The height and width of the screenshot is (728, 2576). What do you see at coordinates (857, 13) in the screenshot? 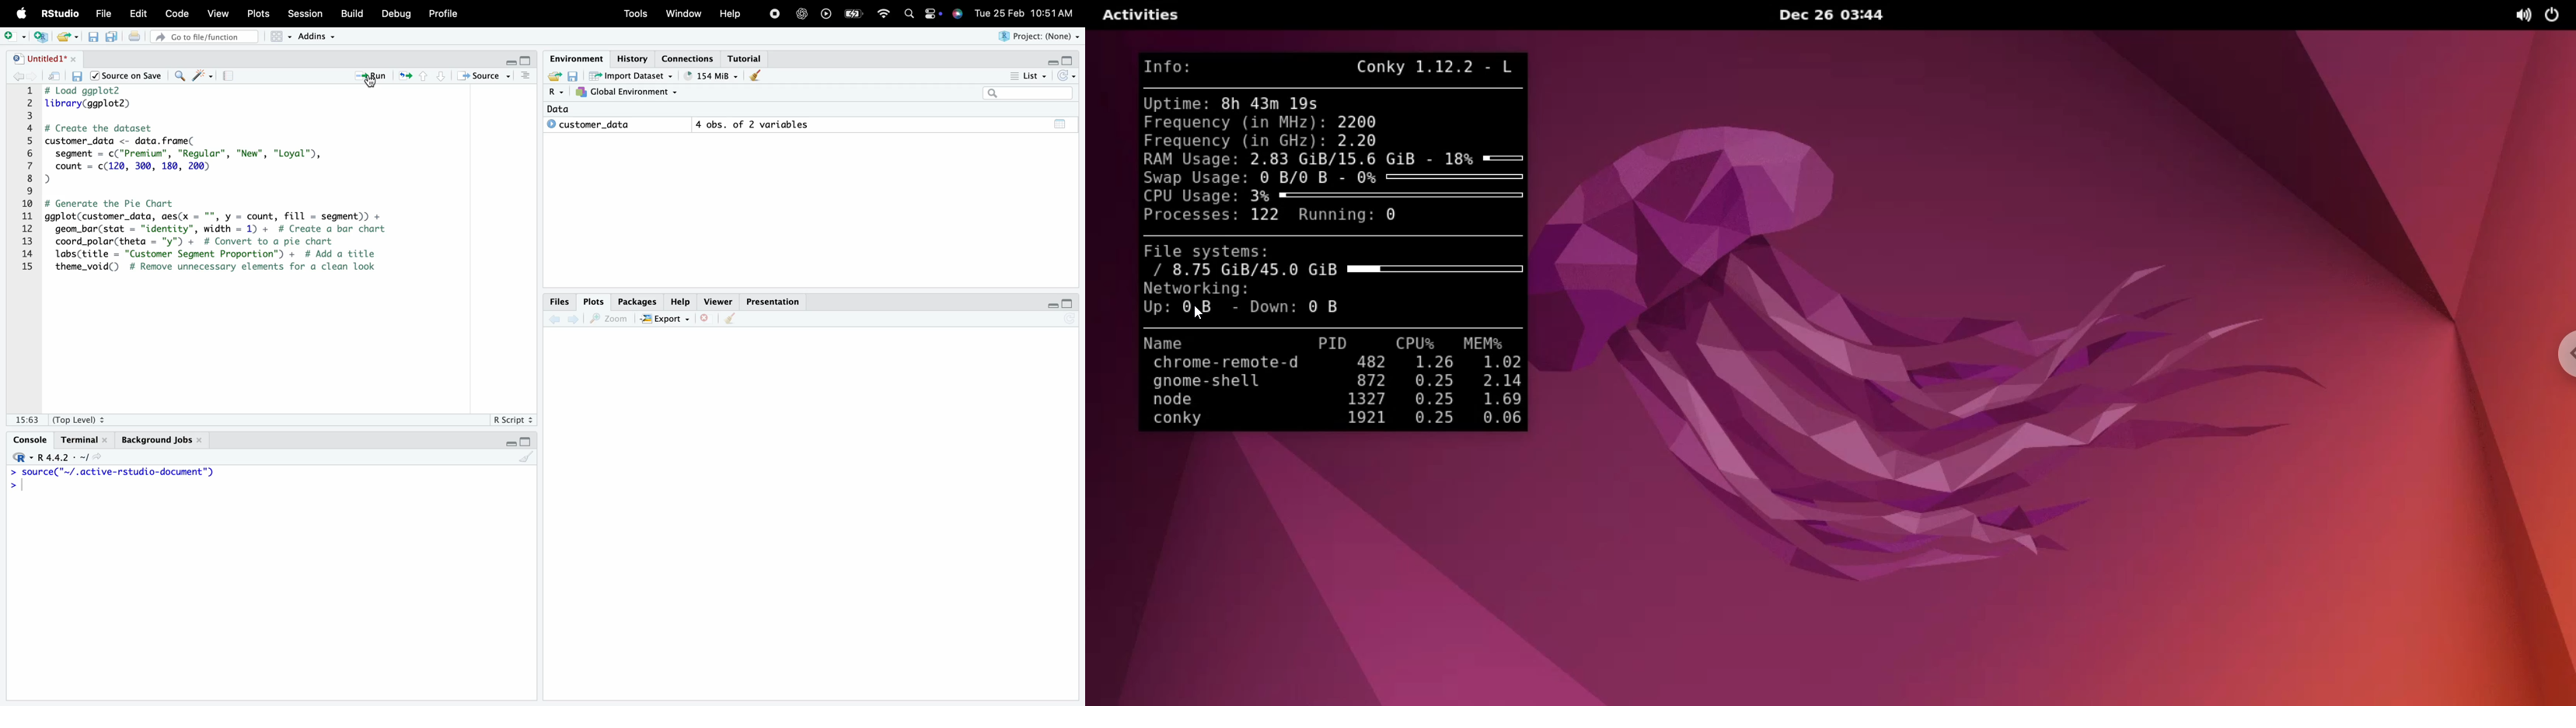
I see `battery` at bounding box center [857, 13].